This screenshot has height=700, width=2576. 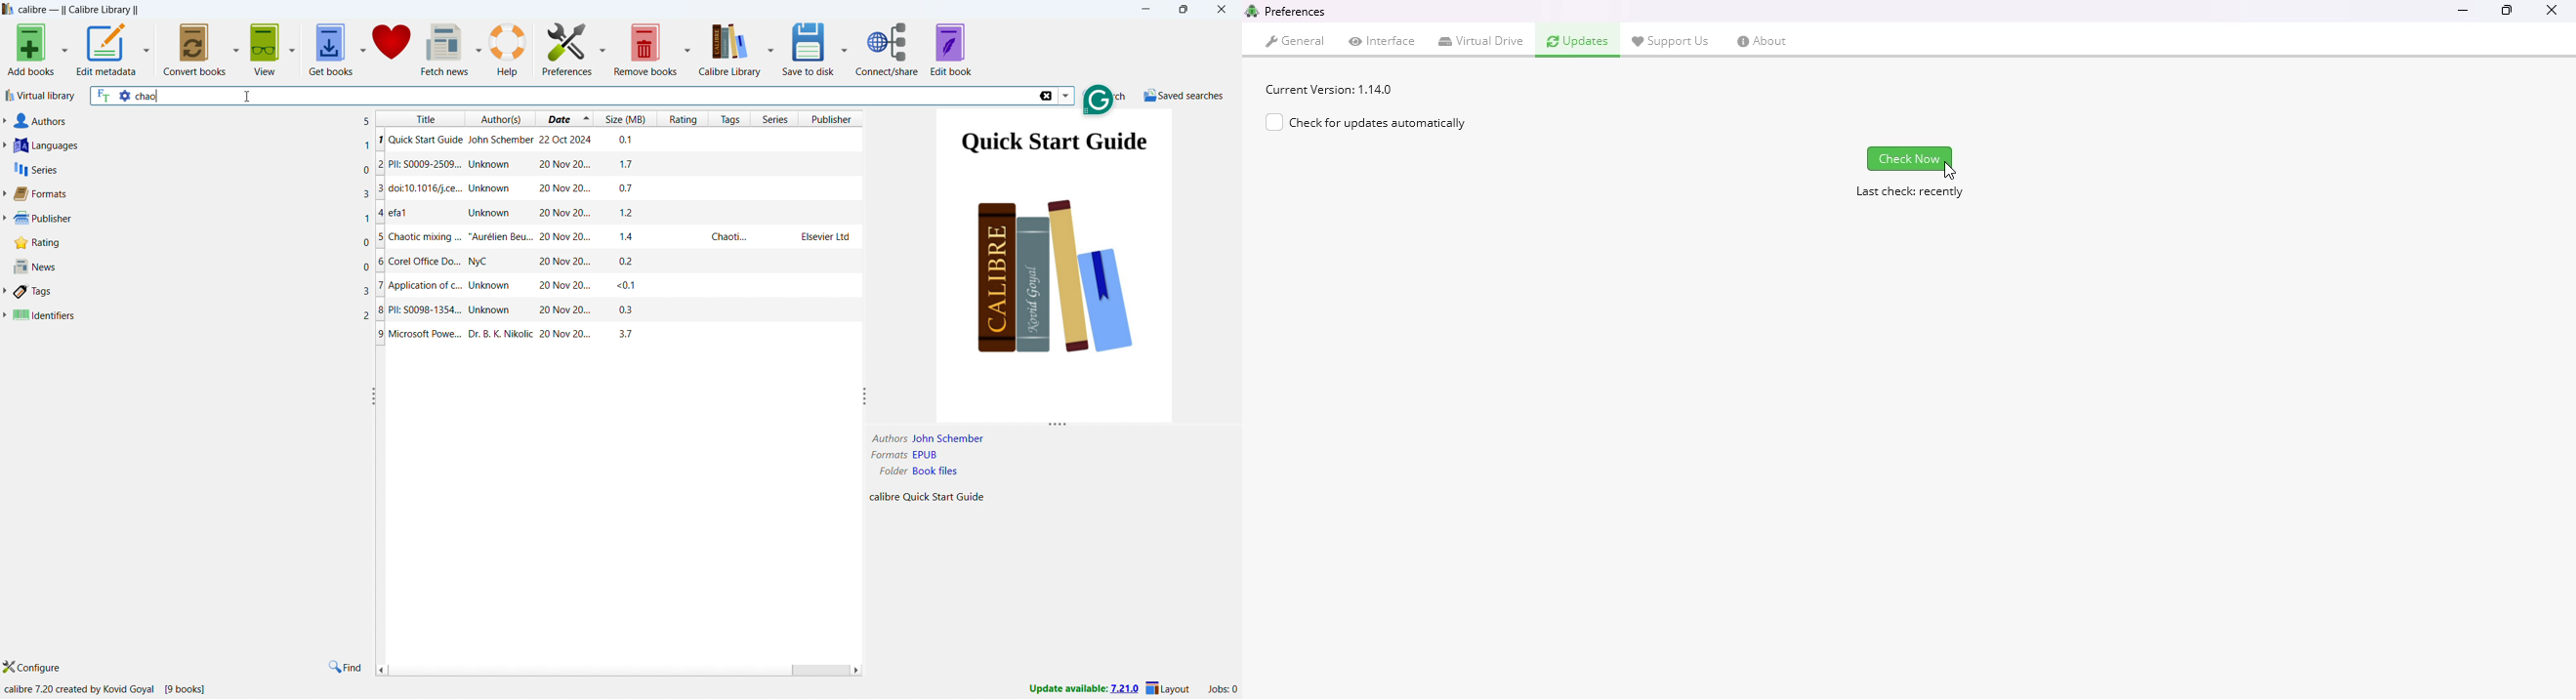 What do you see at coordinates (952, 49) in the screenshot?
I see `edit book` at bounding box center [952, 49].